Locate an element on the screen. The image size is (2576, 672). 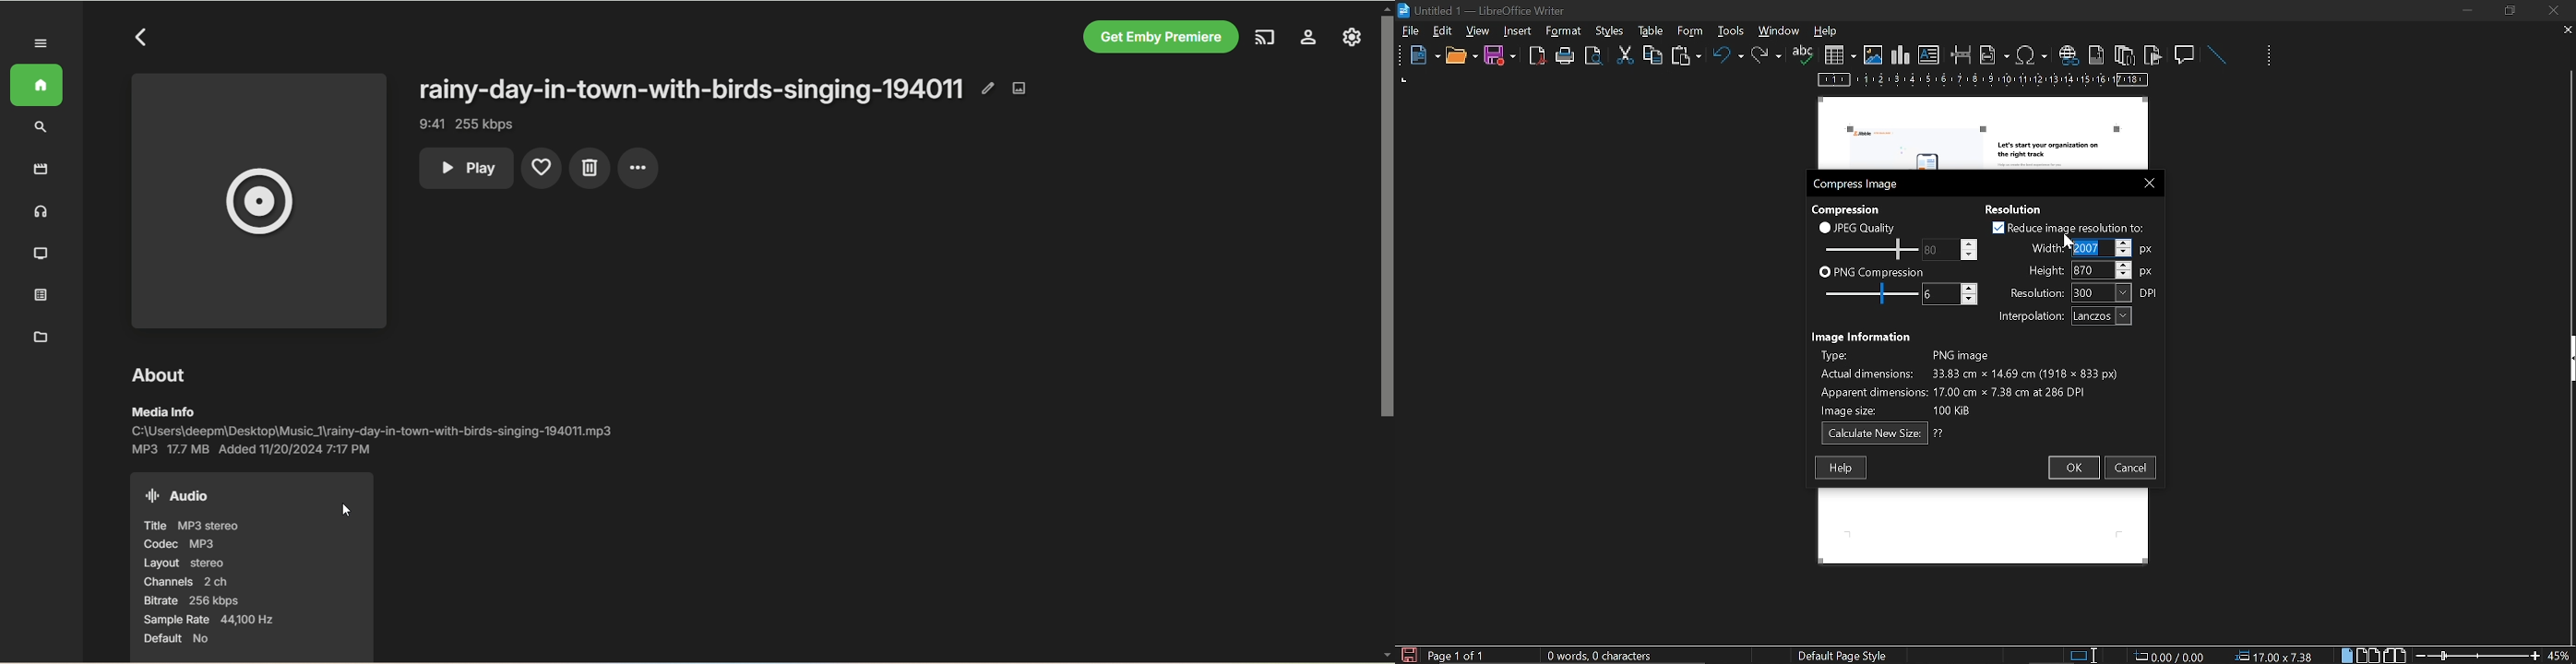
insert table is located at coordinates (1840, 55).